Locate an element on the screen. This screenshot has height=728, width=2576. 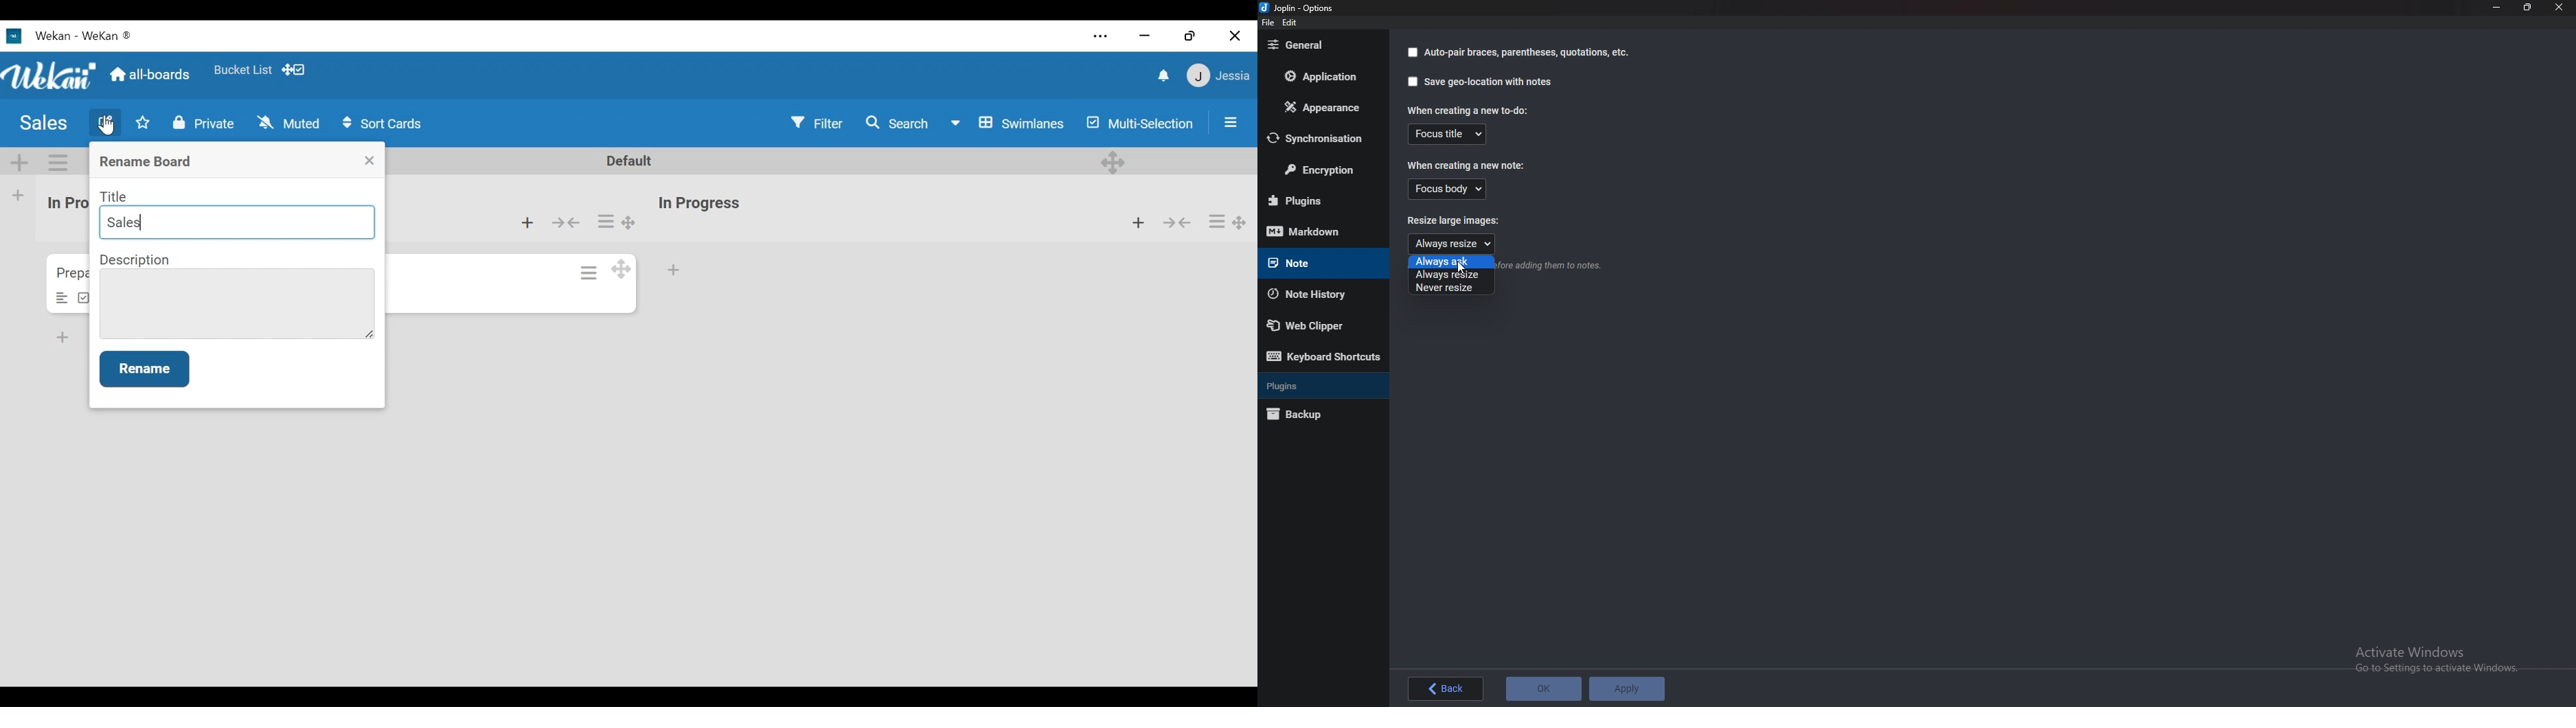
Private is located at coordinates (207, 122).